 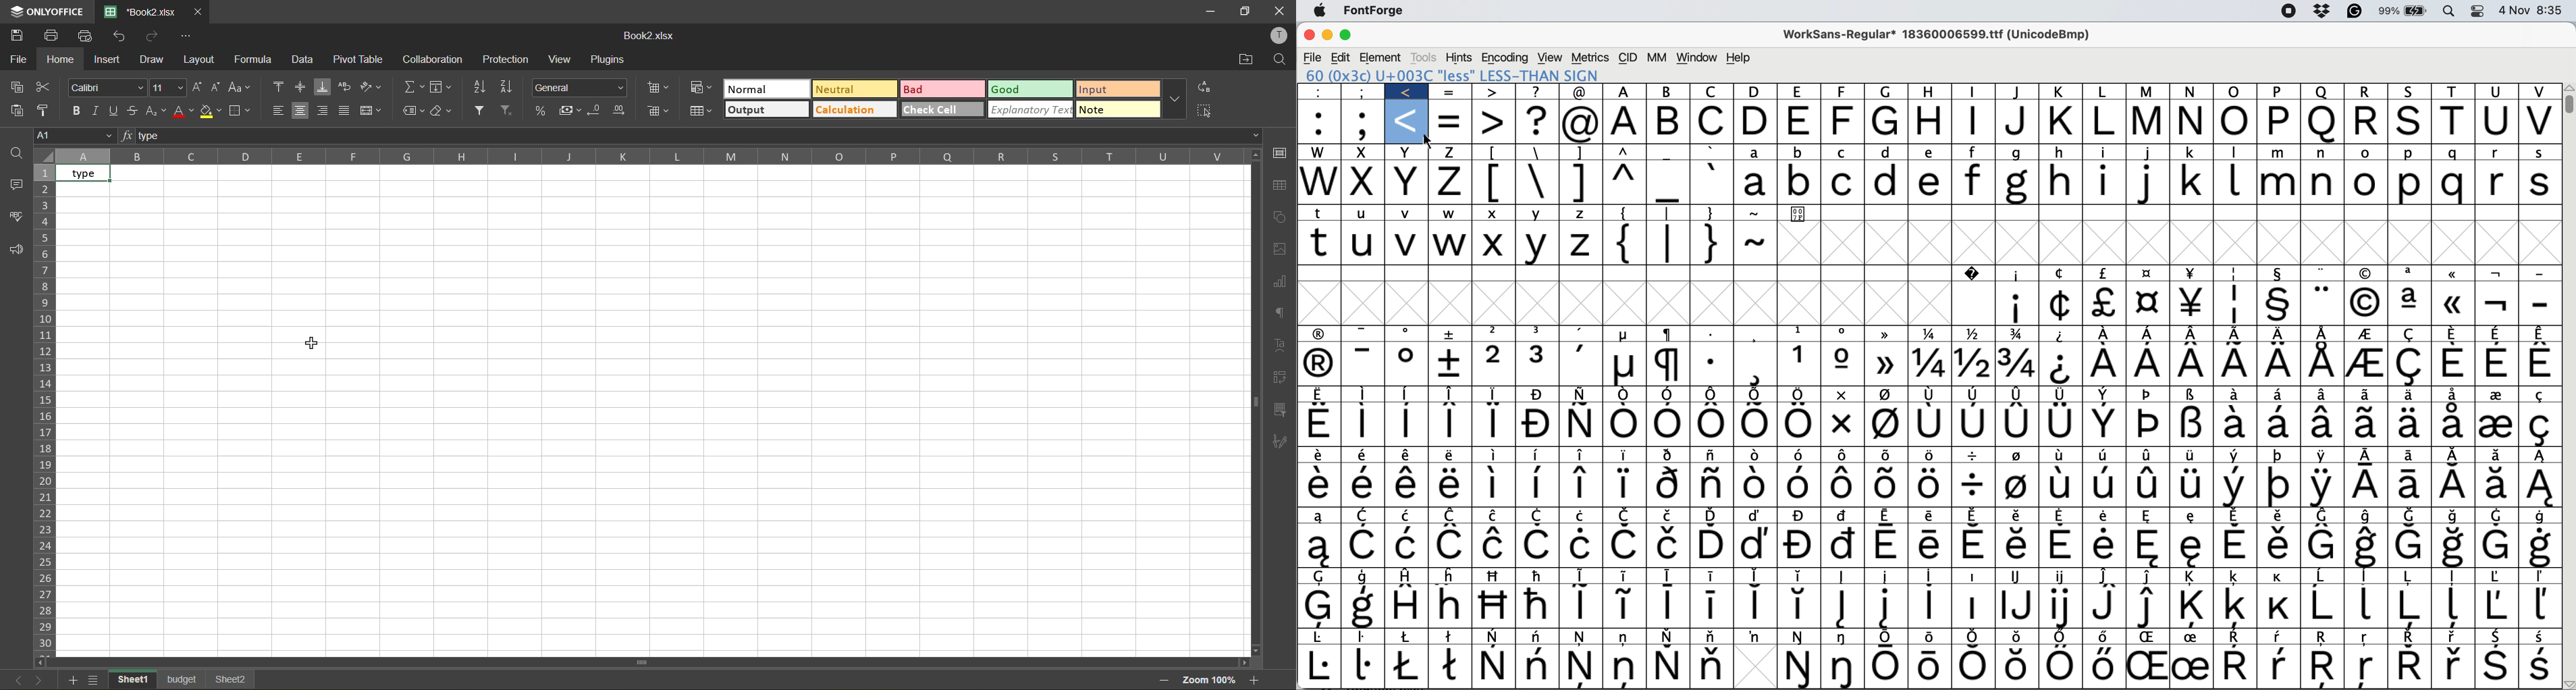 What do you see at coordinates (2540, 637) in the screenshot?
I see `Symbol` at bounding box center [2540, 637].